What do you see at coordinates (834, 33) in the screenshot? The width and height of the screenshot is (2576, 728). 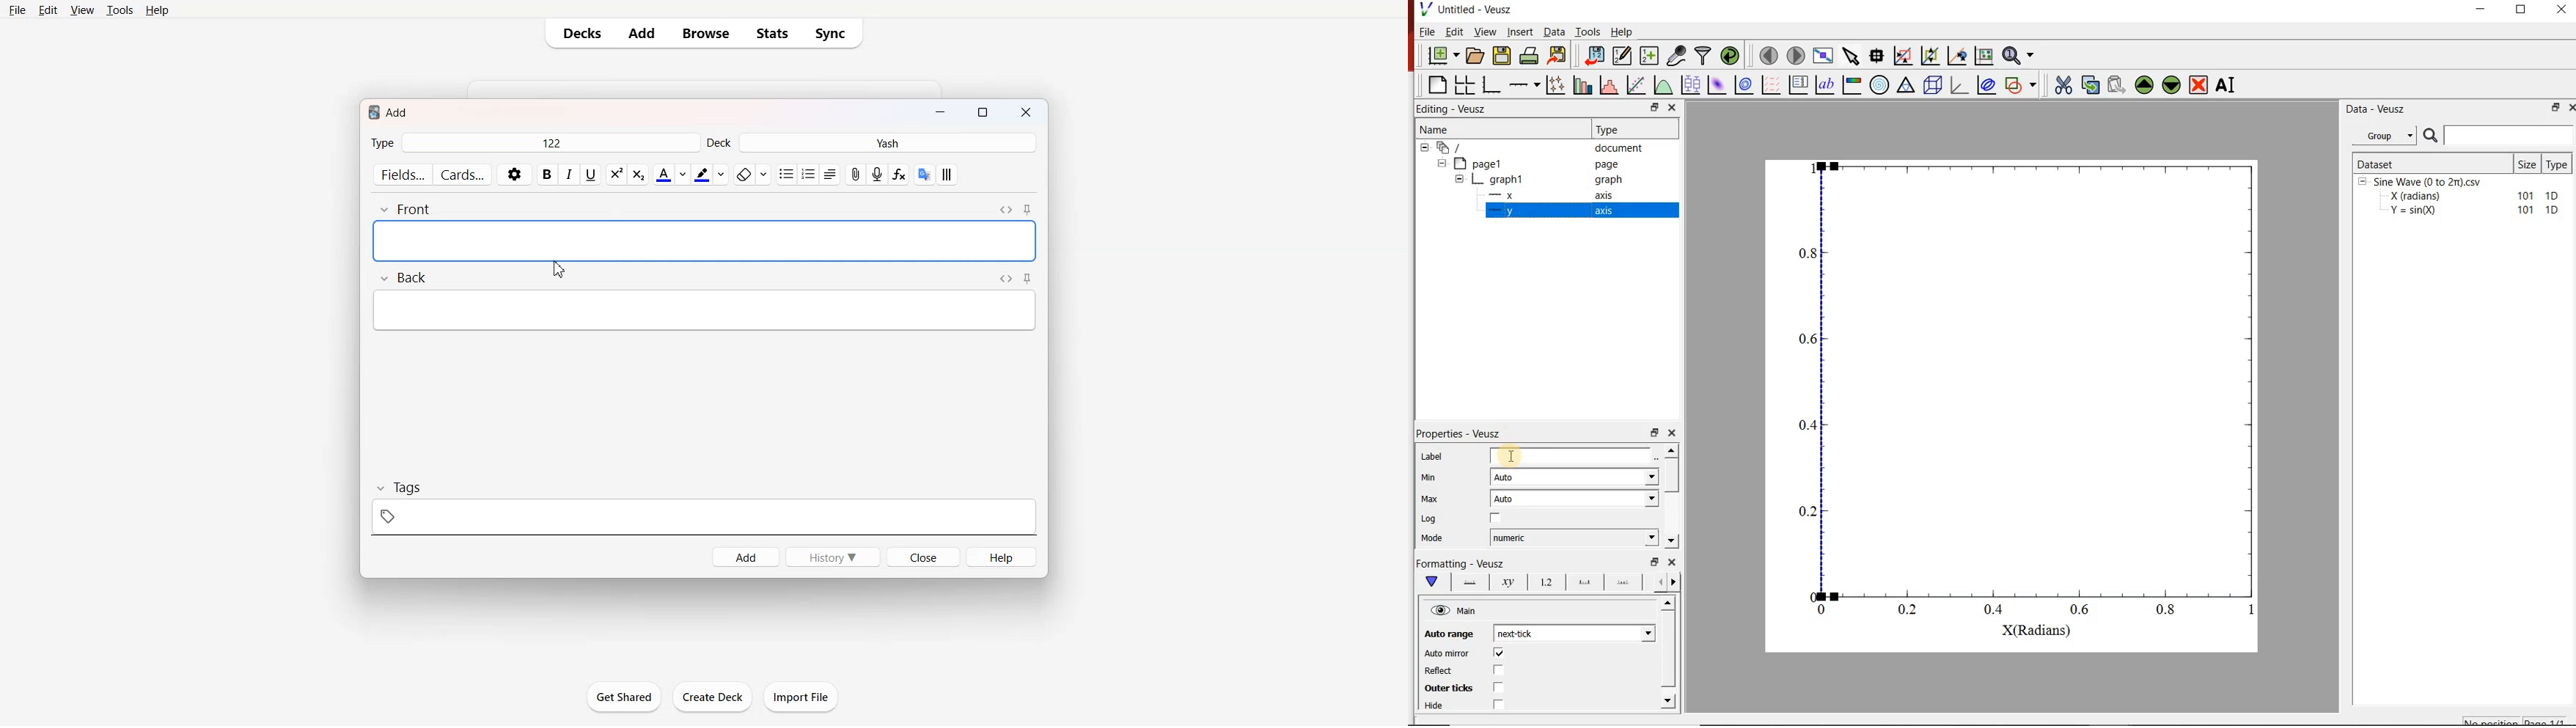 I see `Sync` at bounding box center [834, 33].